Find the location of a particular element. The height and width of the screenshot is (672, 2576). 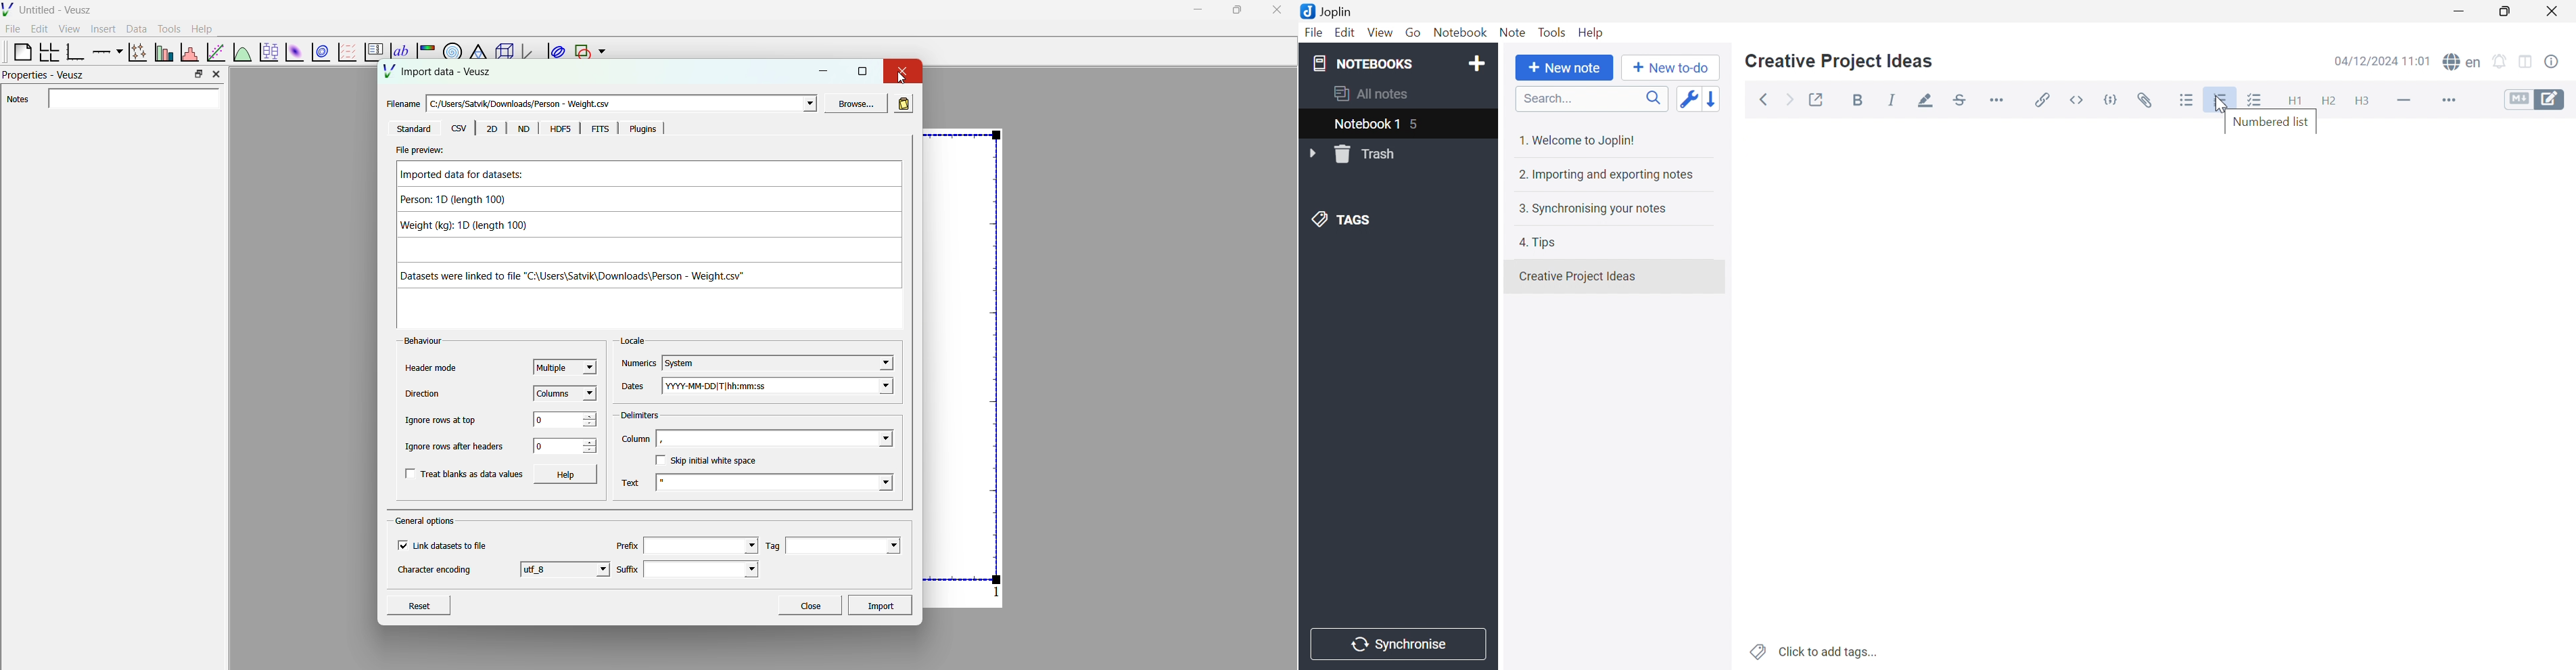

0 is located at coordinates (547, 420).